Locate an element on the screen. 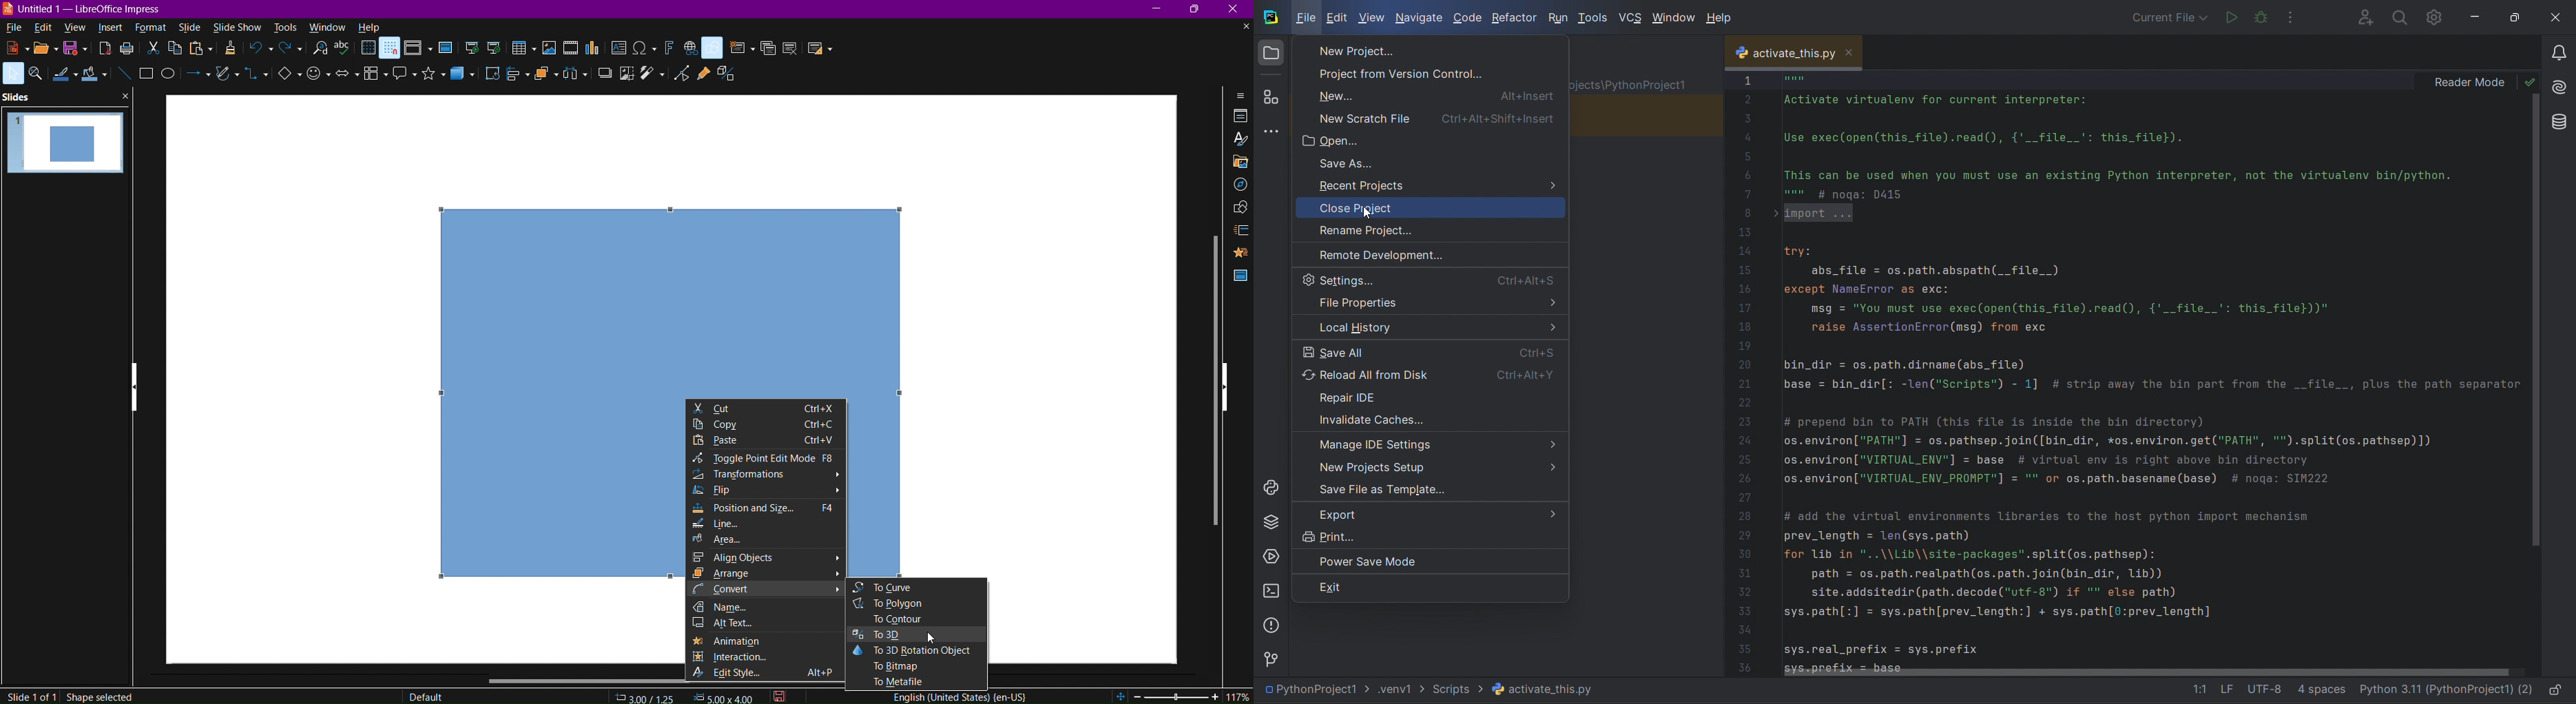  Insert Table is located at coordinates (524, 49).